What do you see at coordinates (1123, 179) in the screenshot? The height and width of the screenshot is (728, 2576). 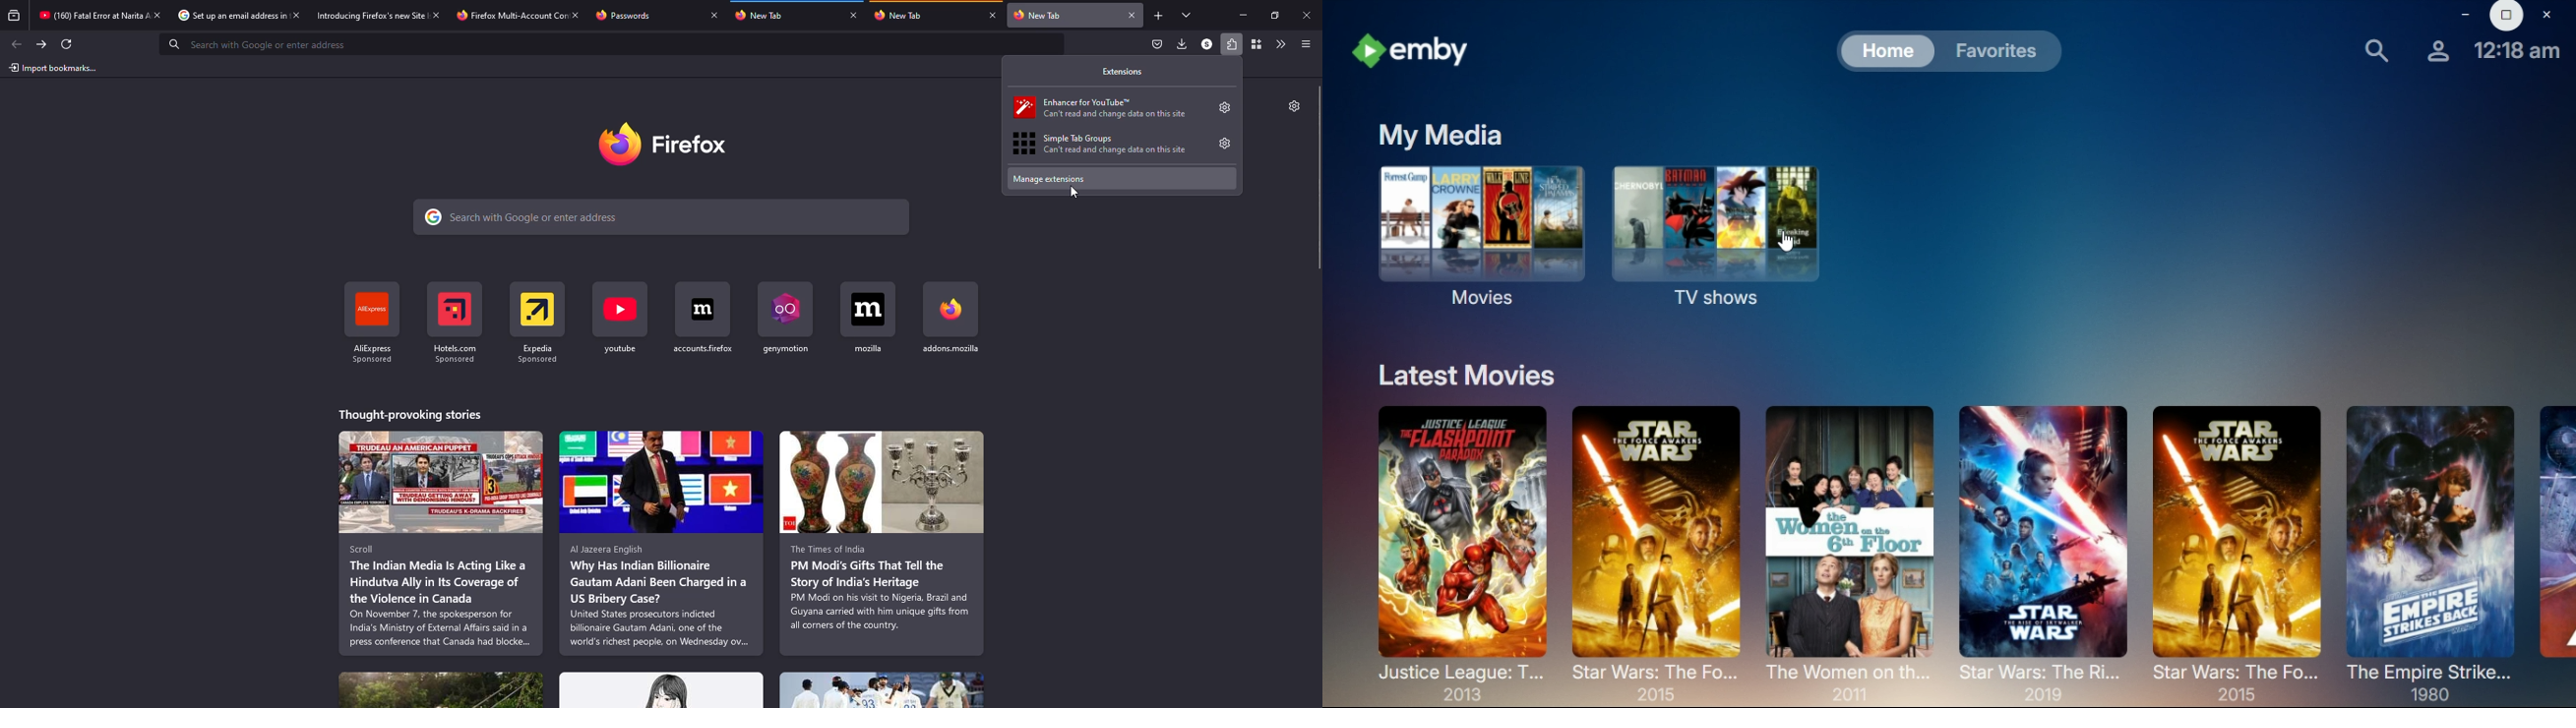 I see `manage extensions` at bounding box center [1123, 179].